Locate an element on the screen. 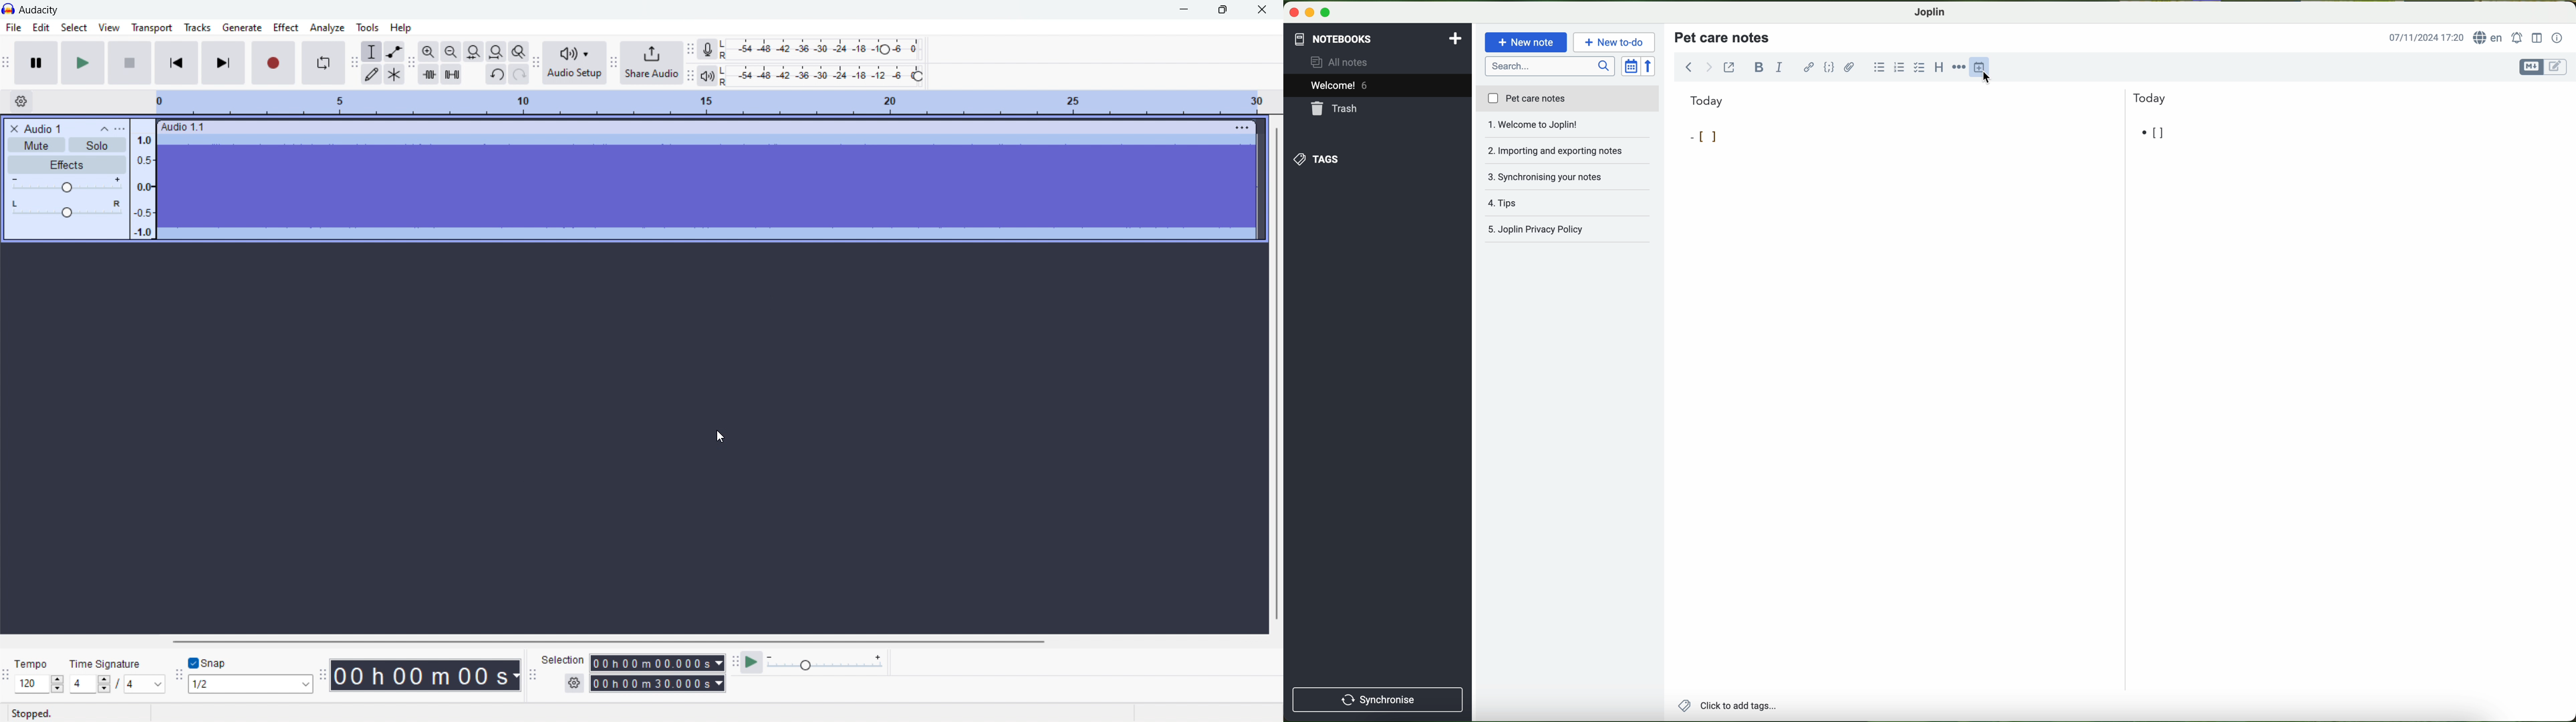 This screenshot has height=728, width=2576. new note button is located at coordinates (1527, 42).